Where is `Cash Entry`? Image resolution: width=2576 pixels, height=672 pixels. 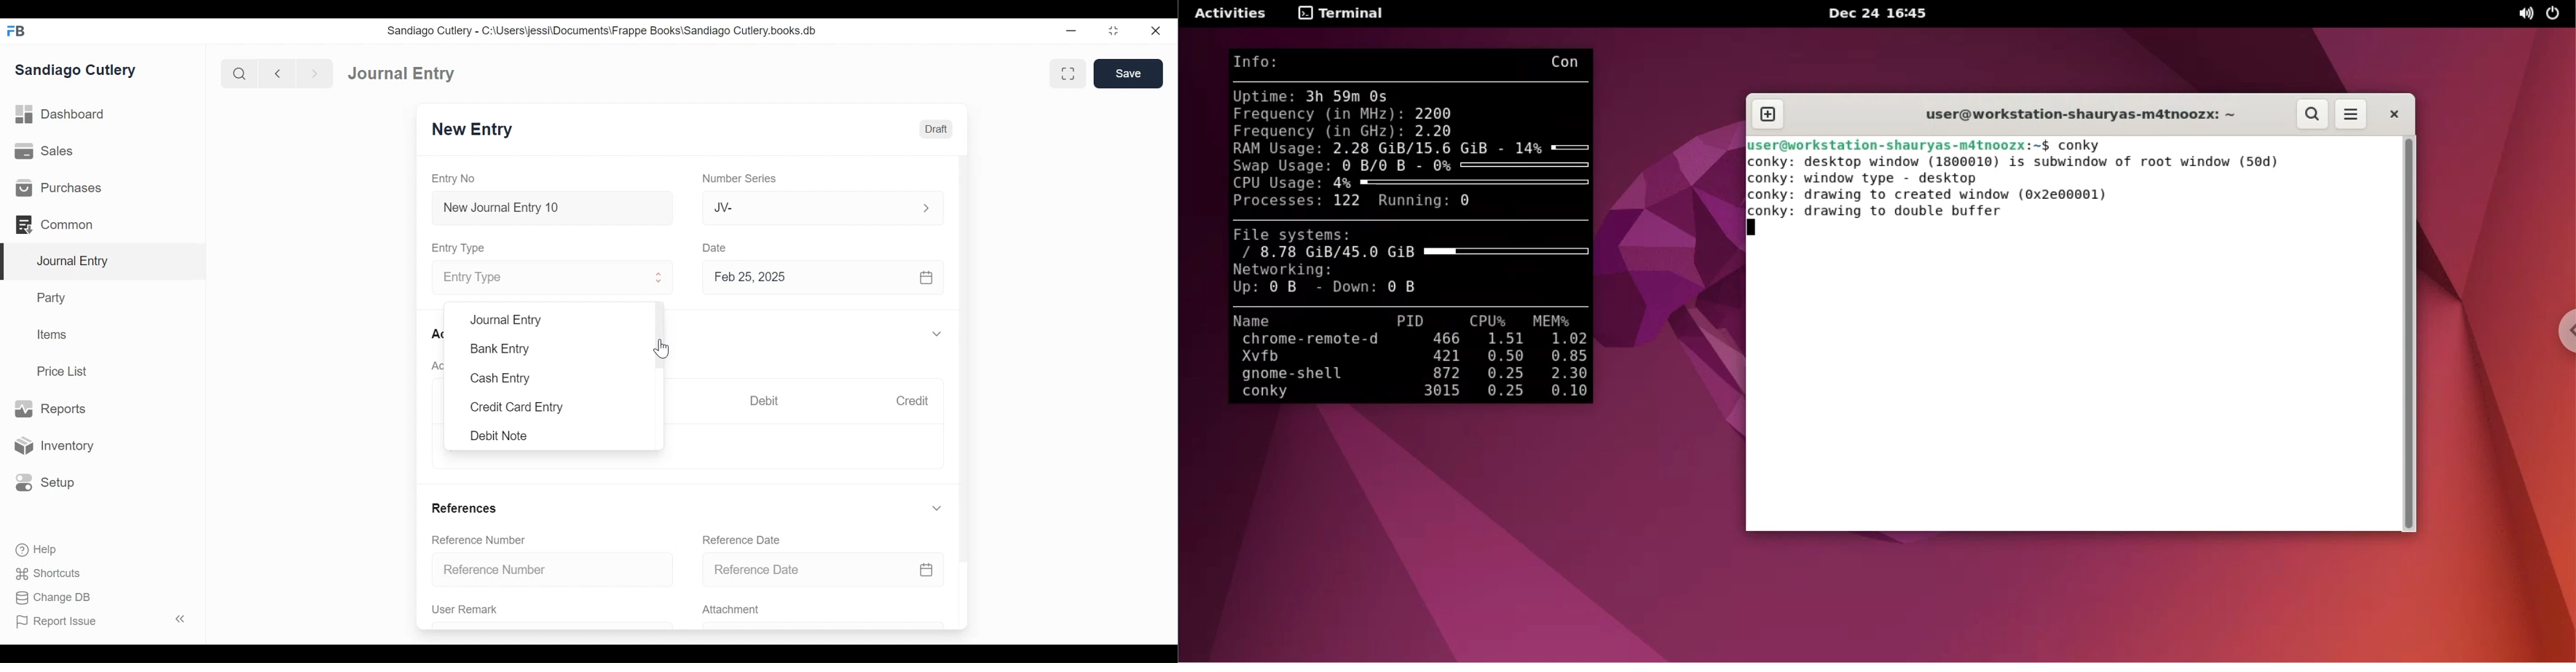
Cash Entry is located at coordinates (501, 378).